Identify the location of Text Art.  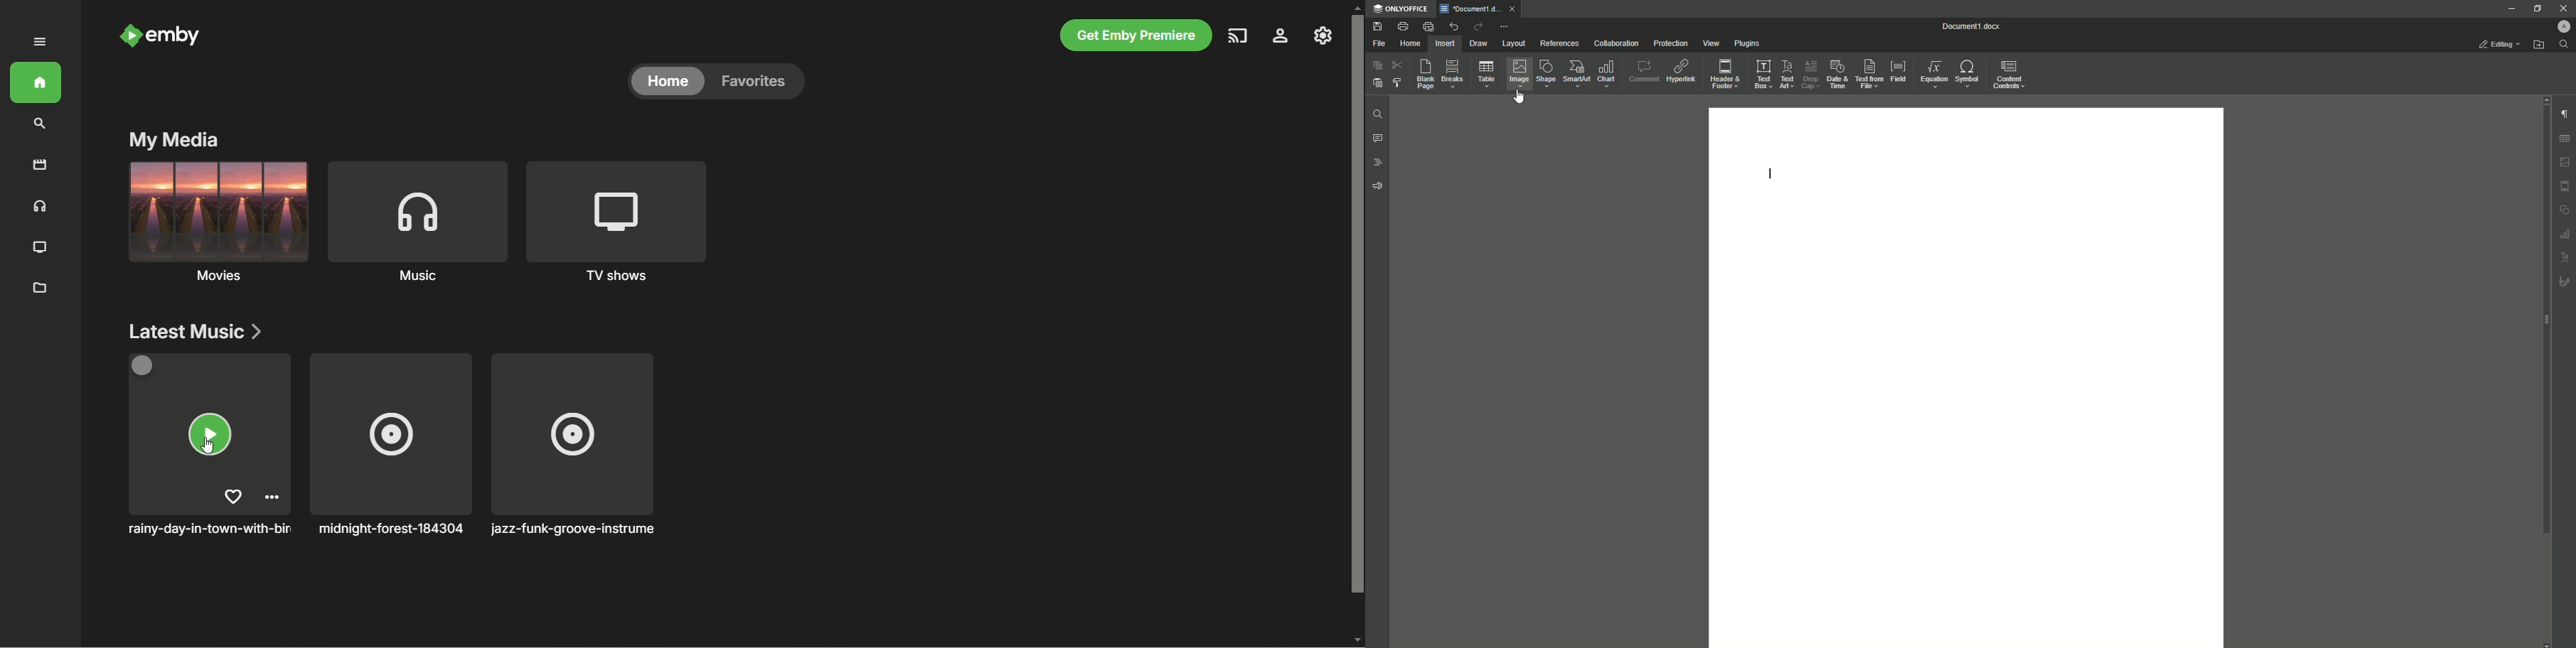
(1788, 76).